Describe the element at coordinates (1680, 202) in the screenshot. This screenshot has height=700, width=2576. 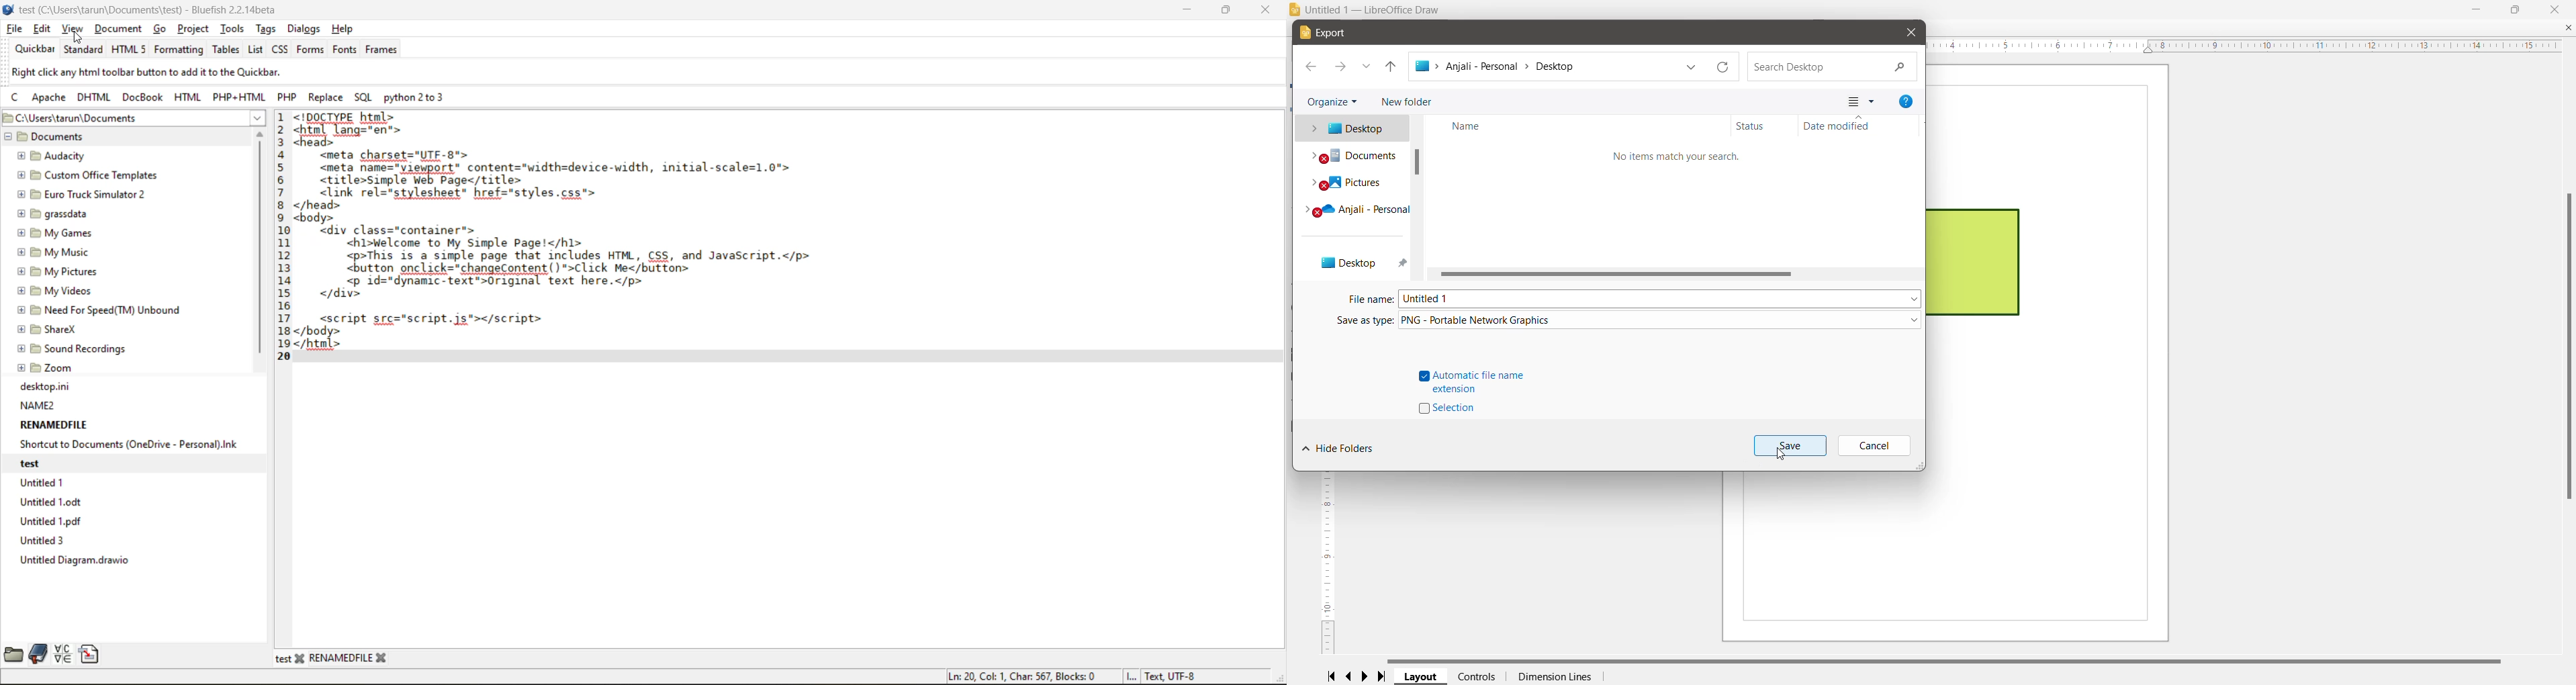
I see `Contents view in the selected location` at that location.